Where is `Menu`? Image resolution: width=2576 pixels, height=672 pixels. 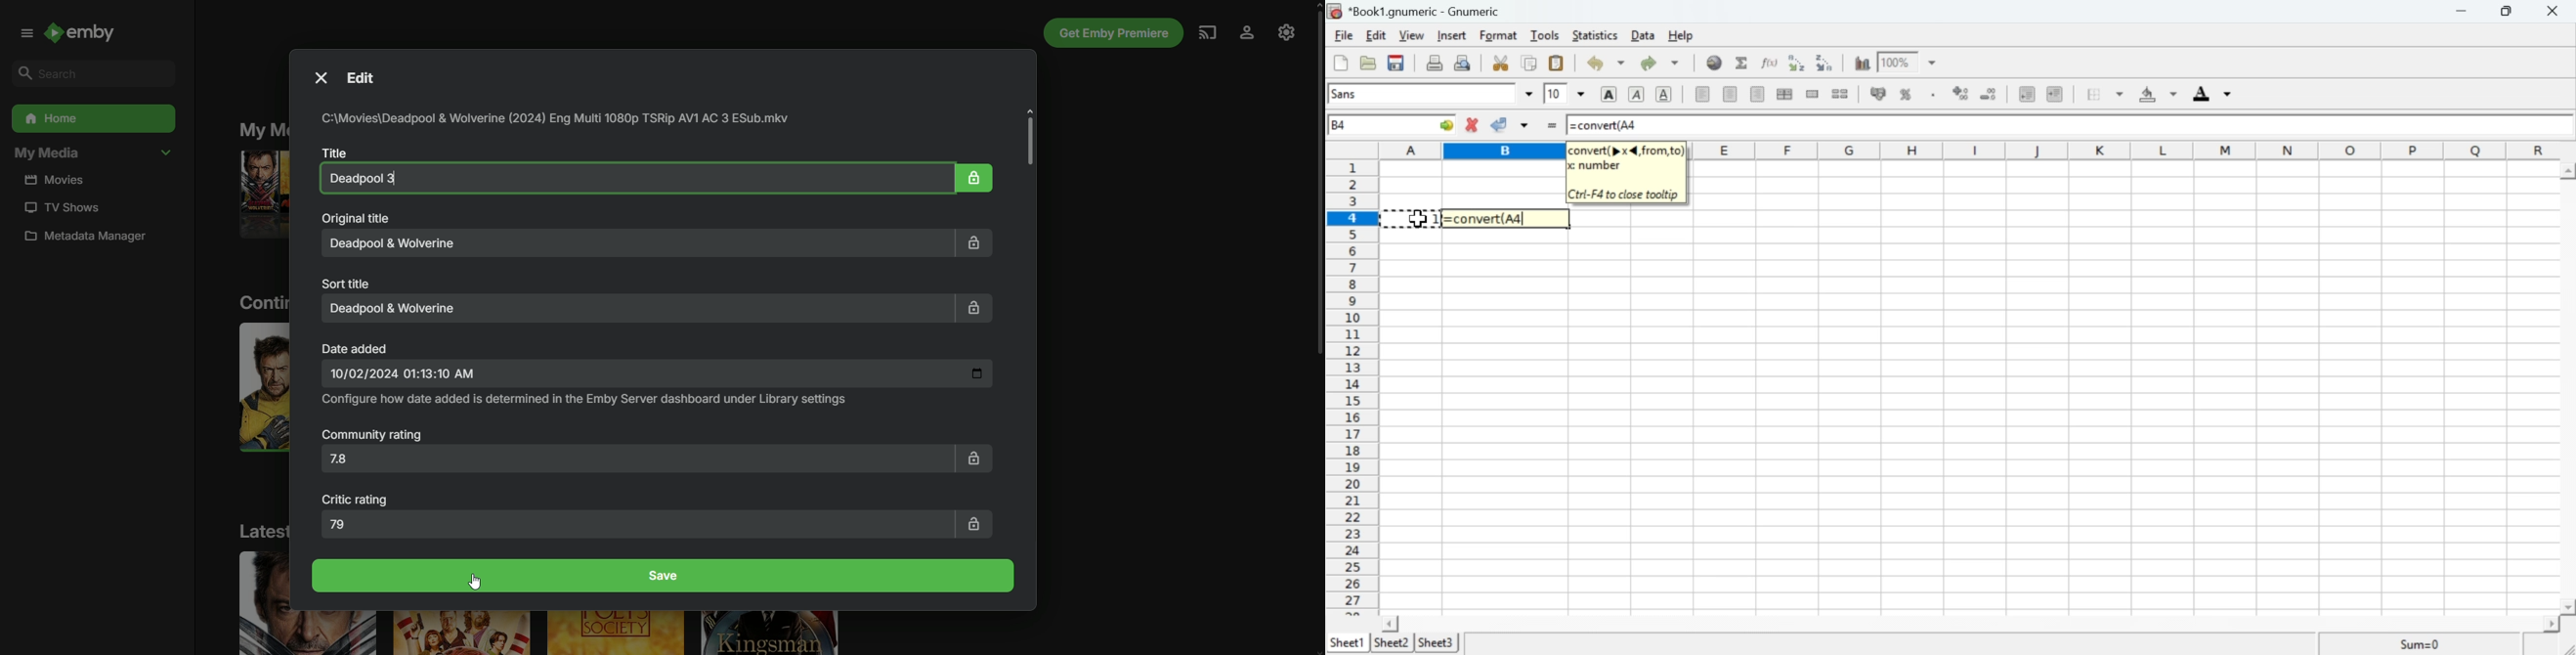 Menu is located at coordinates (23, 33).